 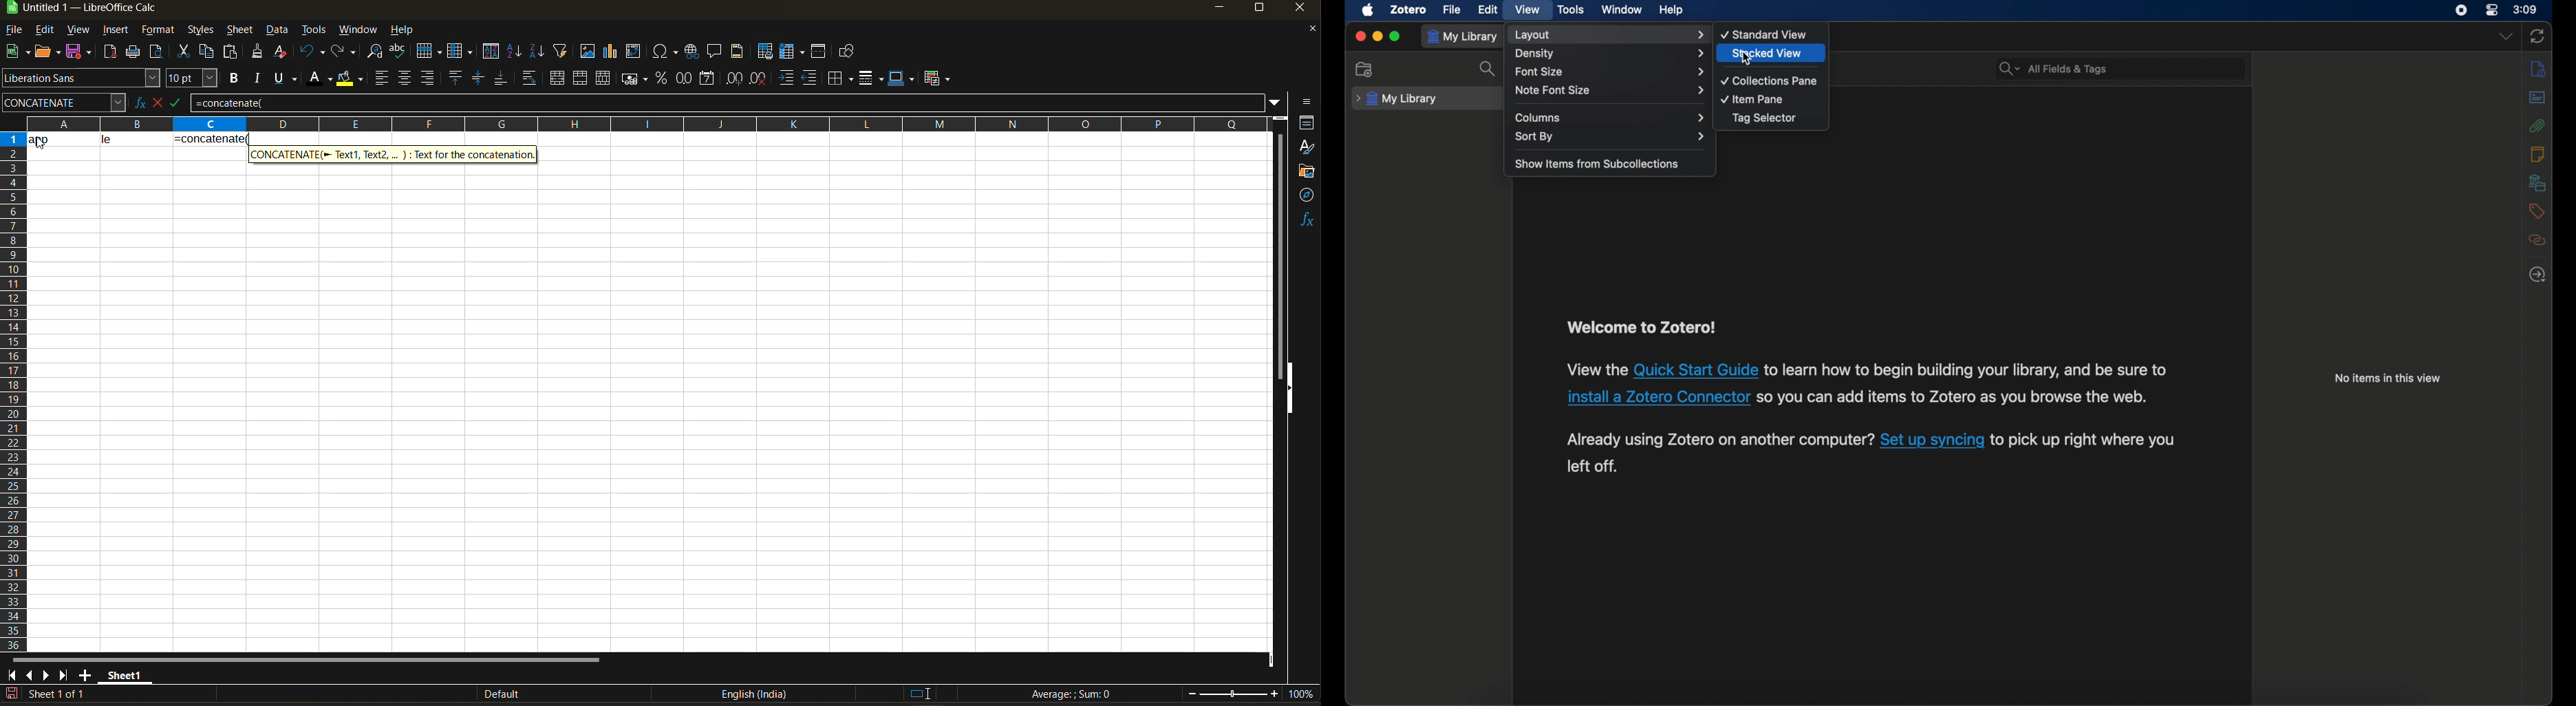 I want to click on data, so click(x=279, y=30).